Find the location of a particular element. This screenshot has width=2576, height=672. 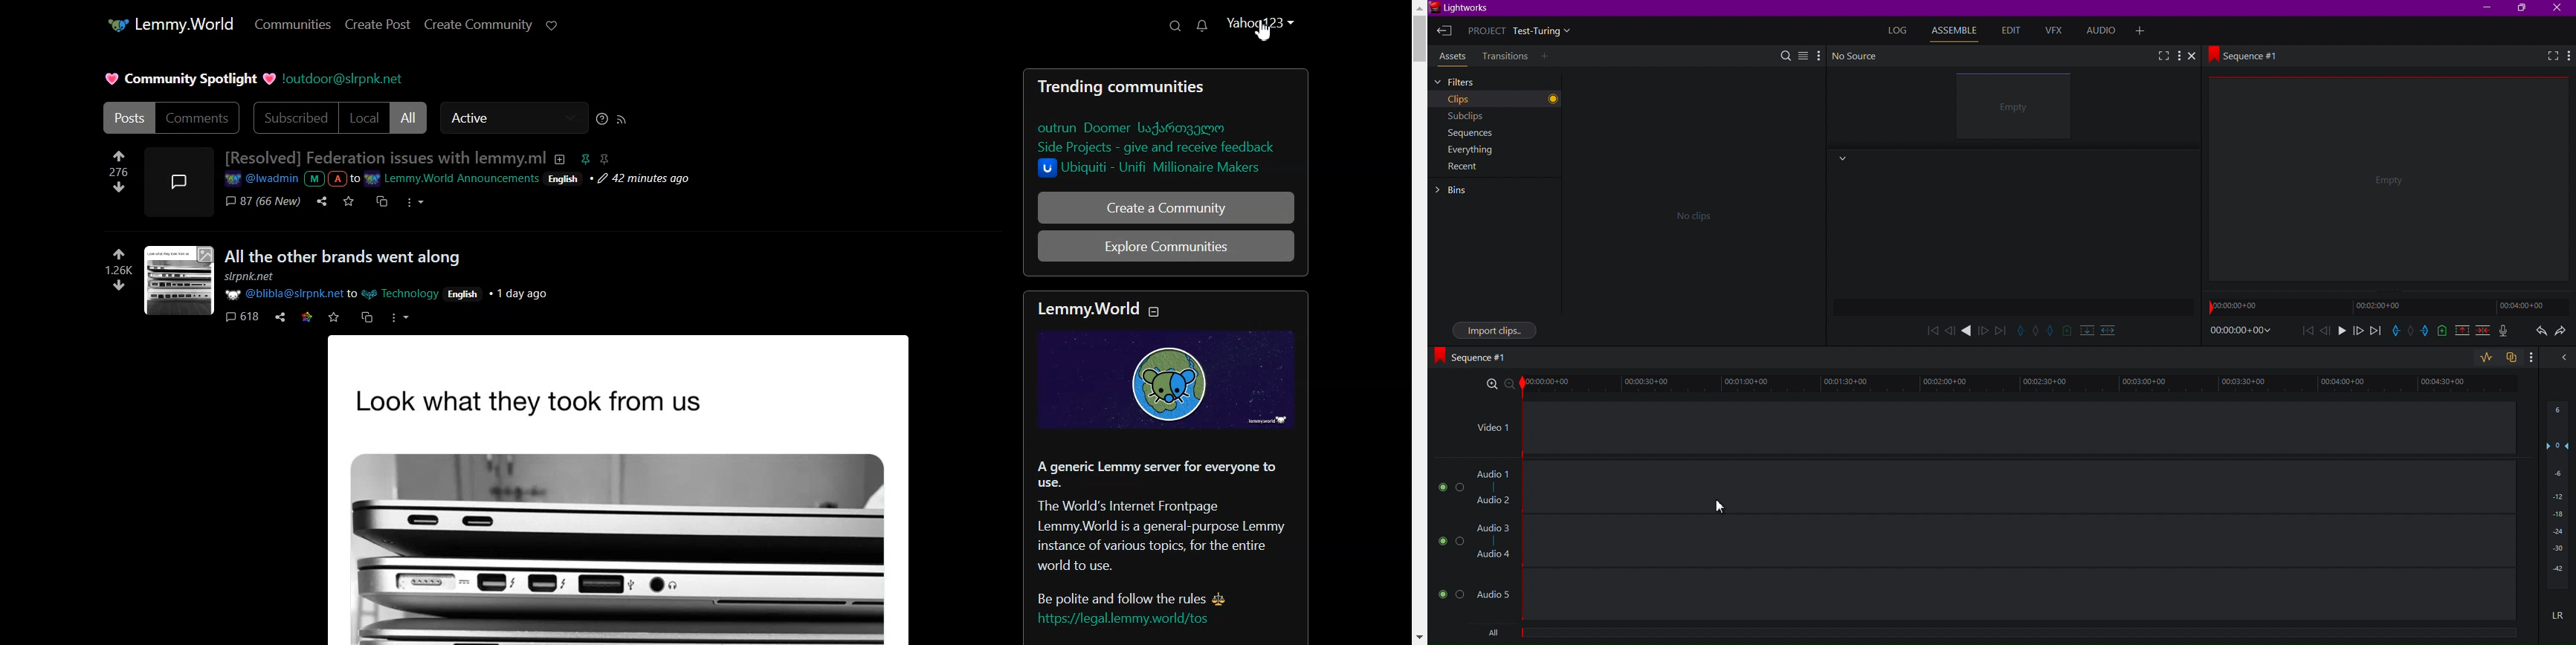

Assets is located at coordinates (1450, 58).